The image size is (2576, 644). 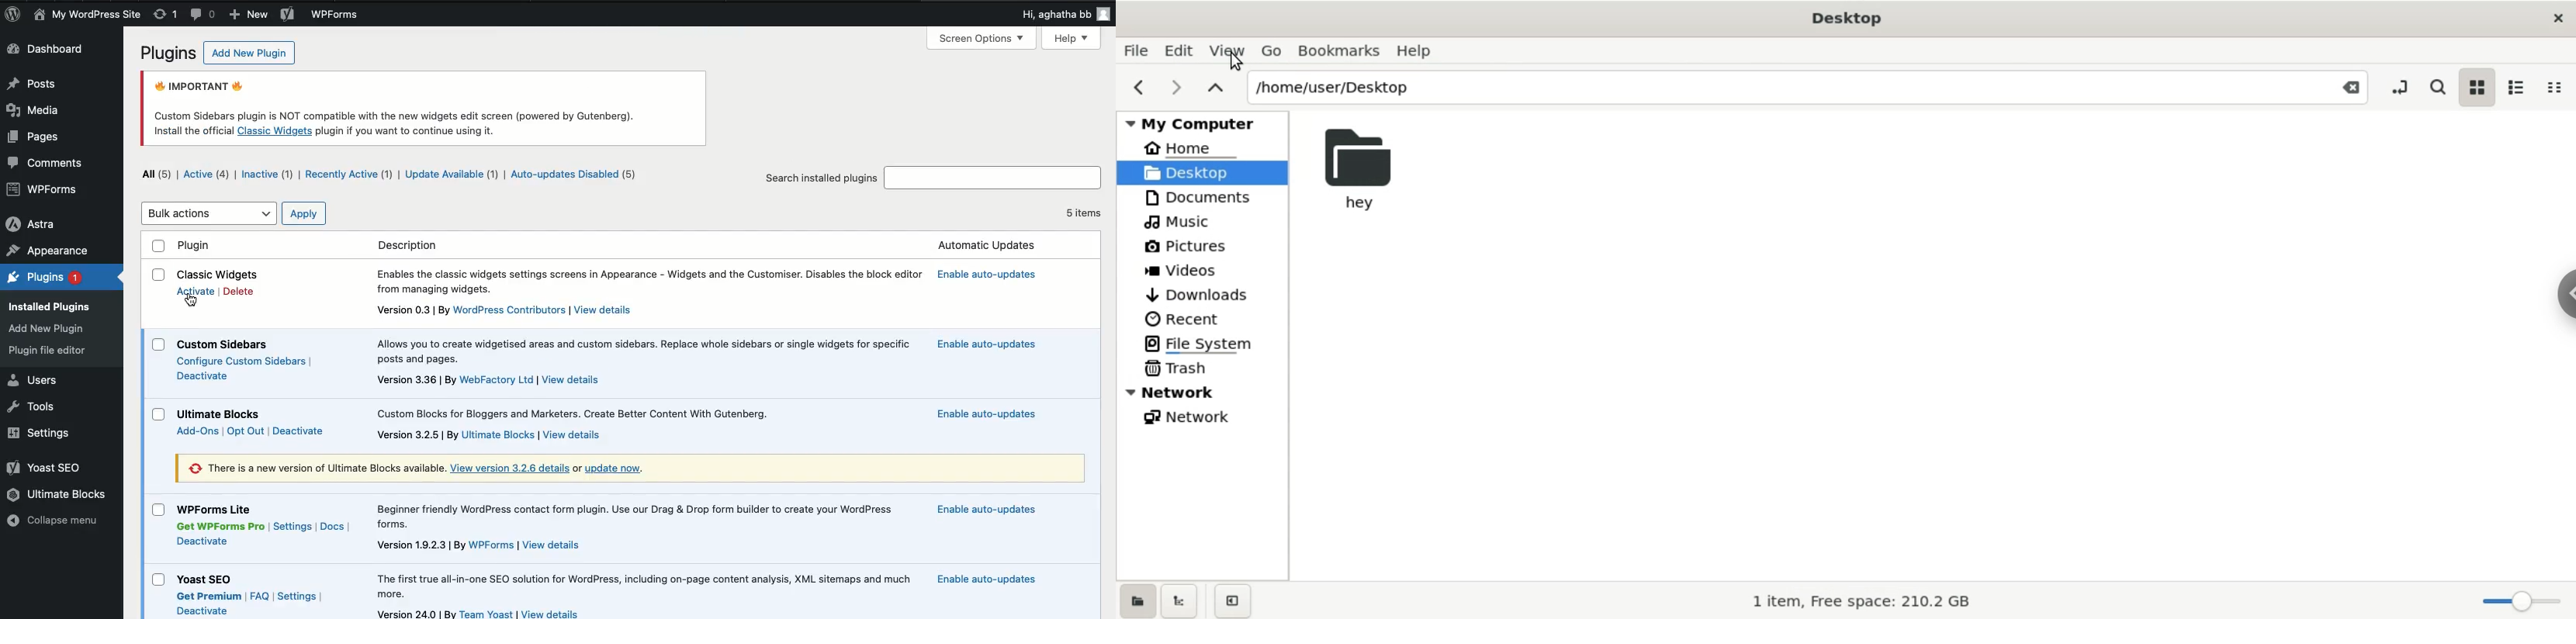 I want to click on Add new plugin, so click(x=50, y=330).